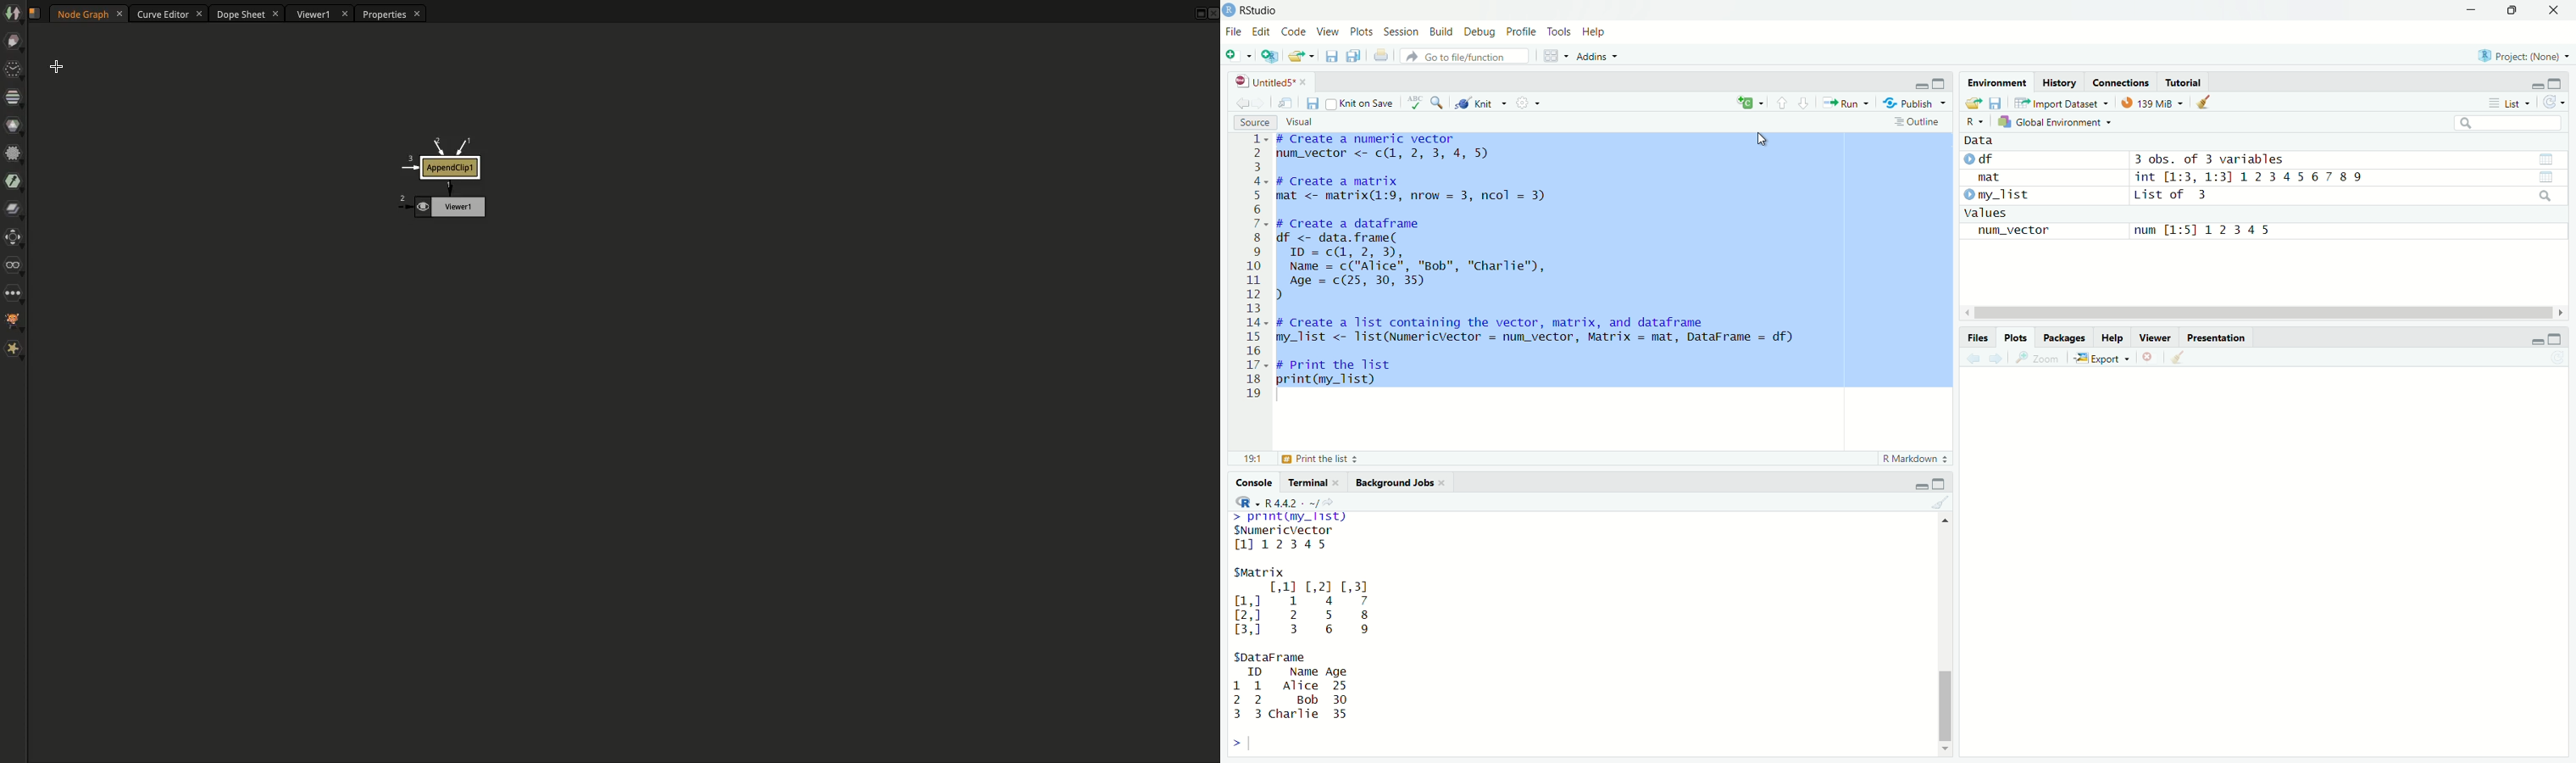 Image resolution: width=2576 pixels, height=784 pixels. I want to click on R Markdown +, so click(1919, 461).